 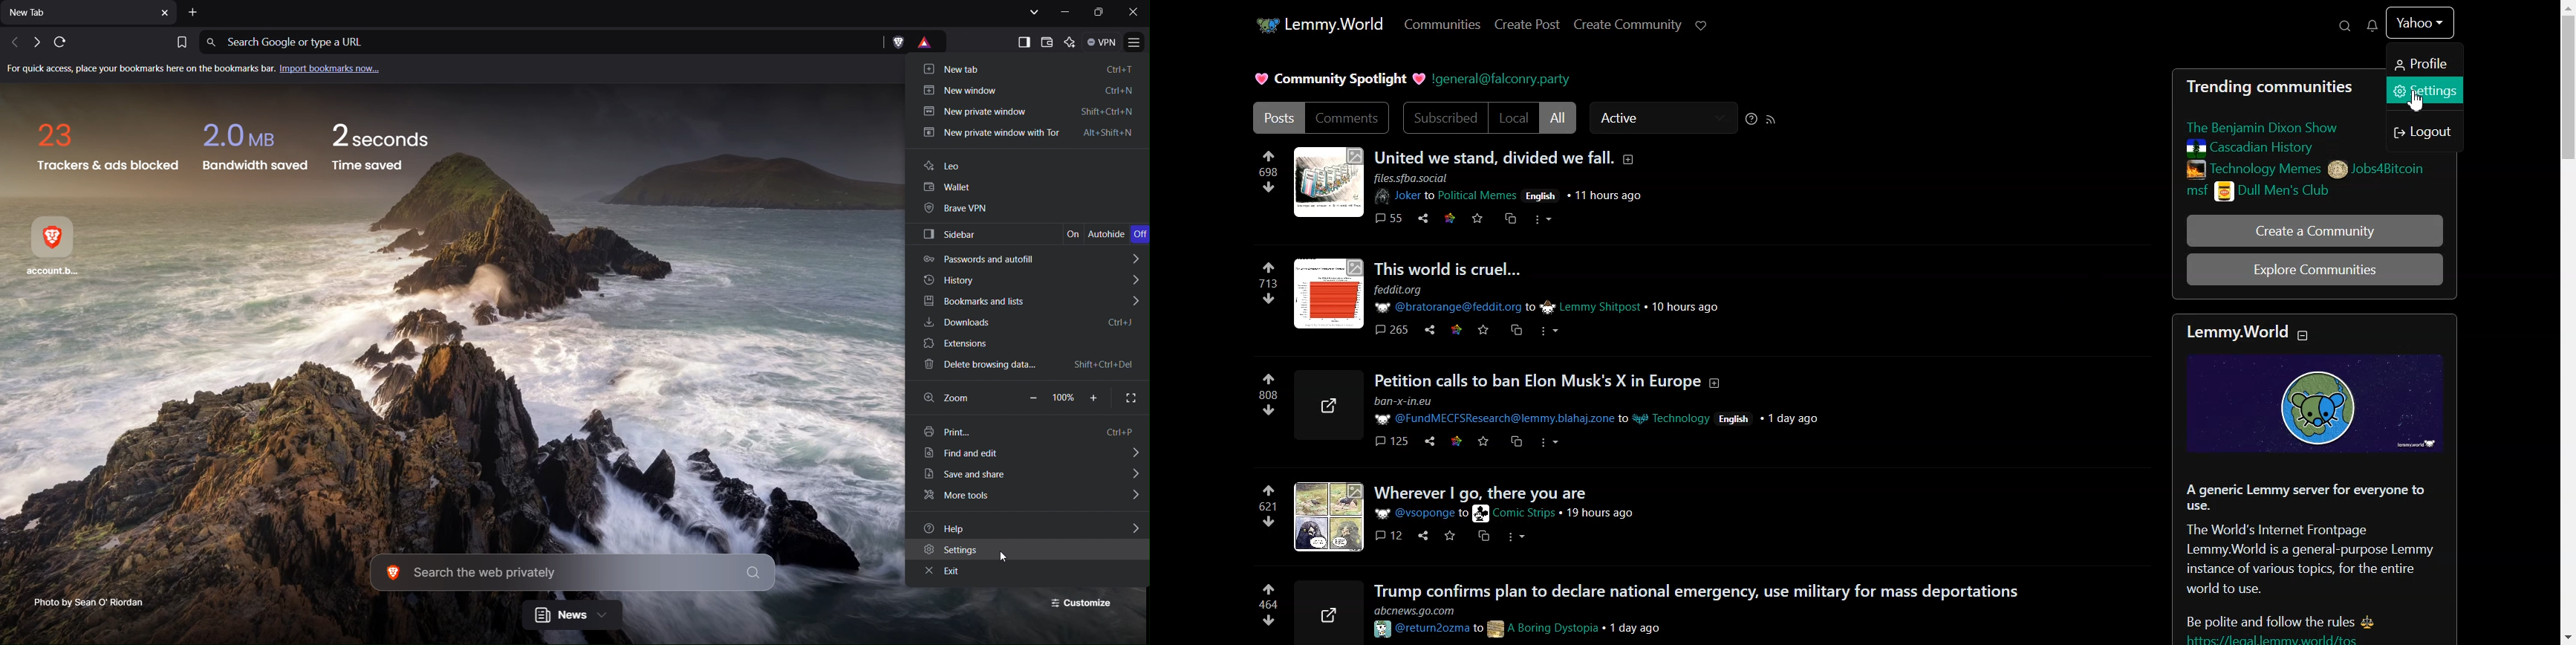 I want to click on , so click(x=1429, y=445).